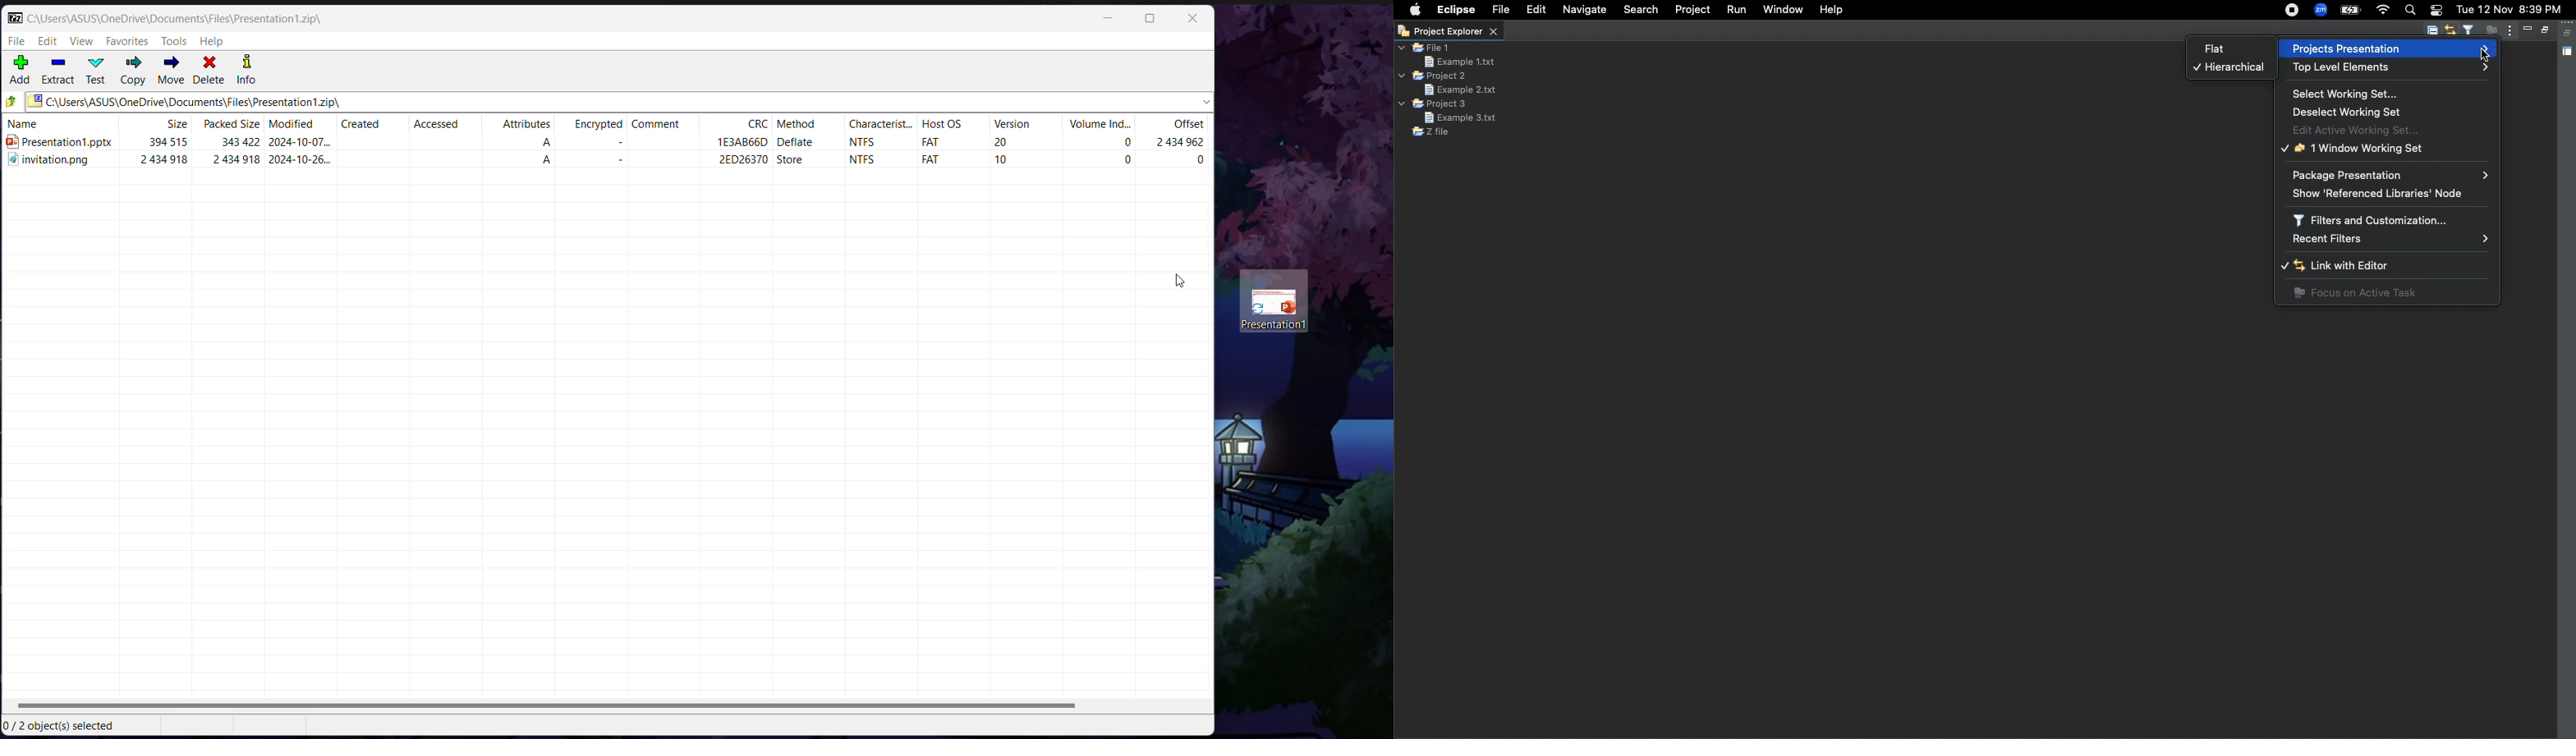  What do you see at coordinates (804, 125) in the screenshot?
I see `method` at bounding box center [804, 125].